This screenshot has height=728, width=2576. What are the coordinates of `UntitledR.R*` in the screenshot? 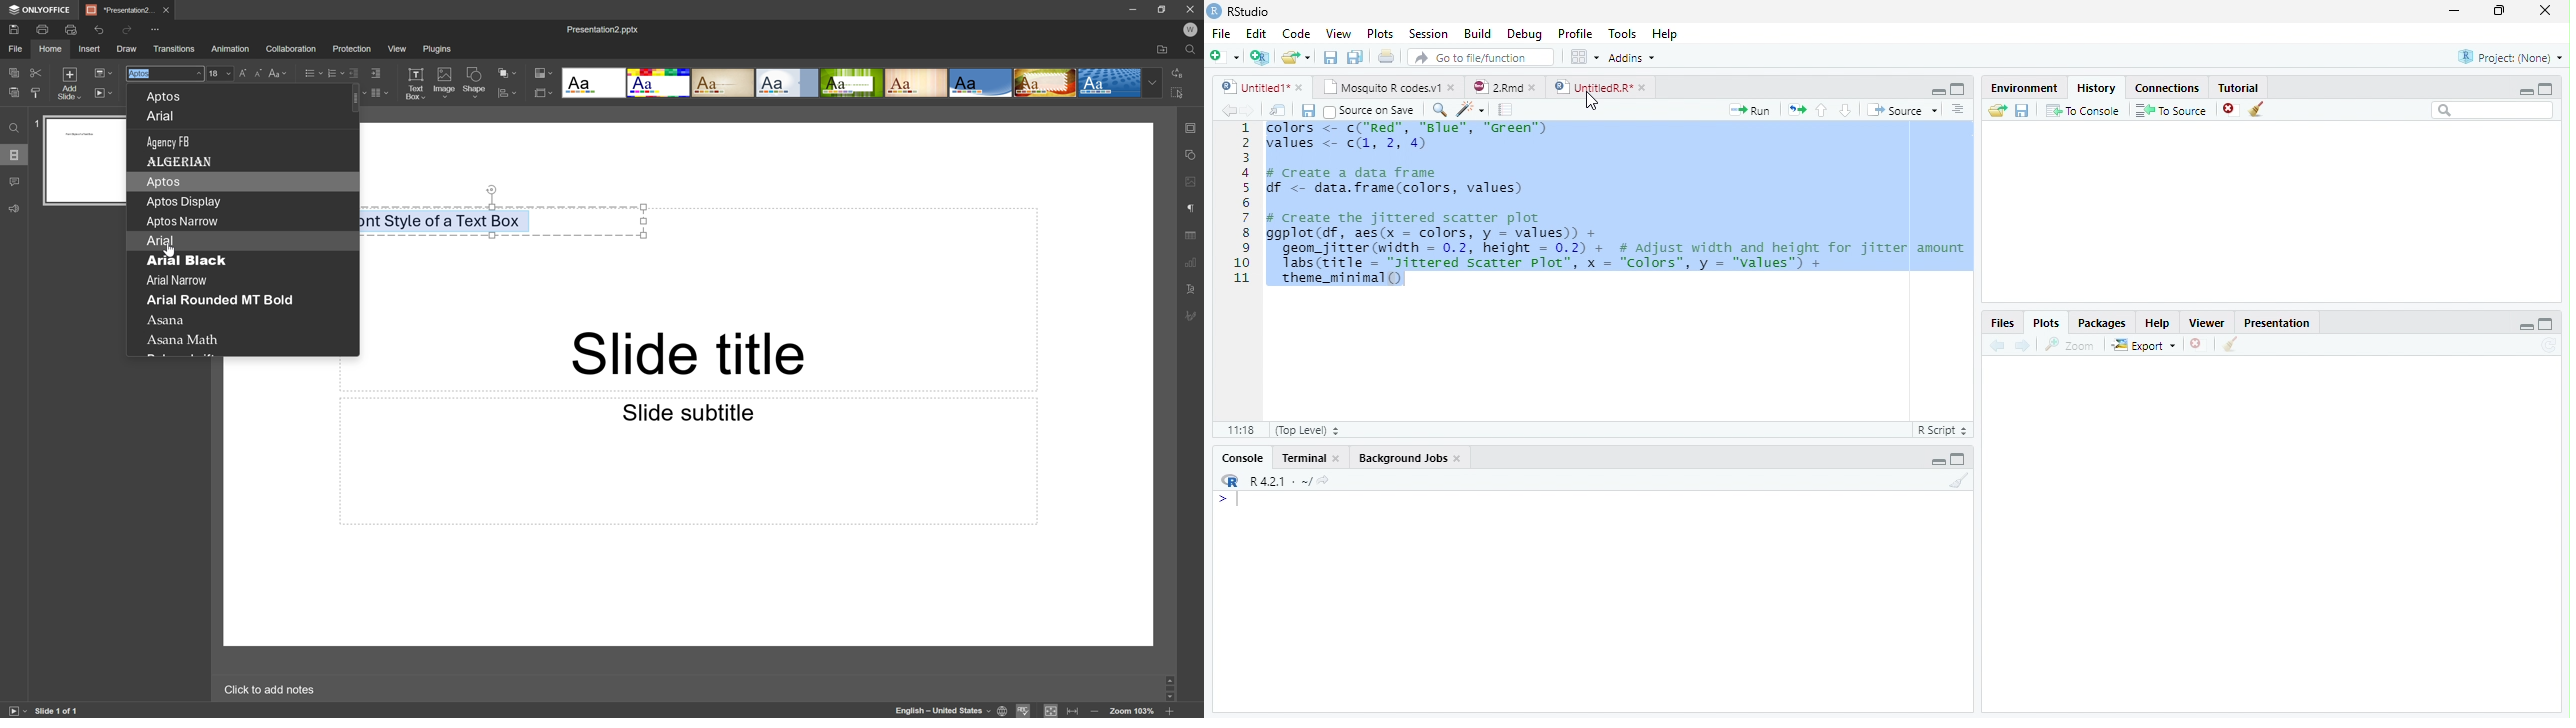 It's located at (1592, 88).